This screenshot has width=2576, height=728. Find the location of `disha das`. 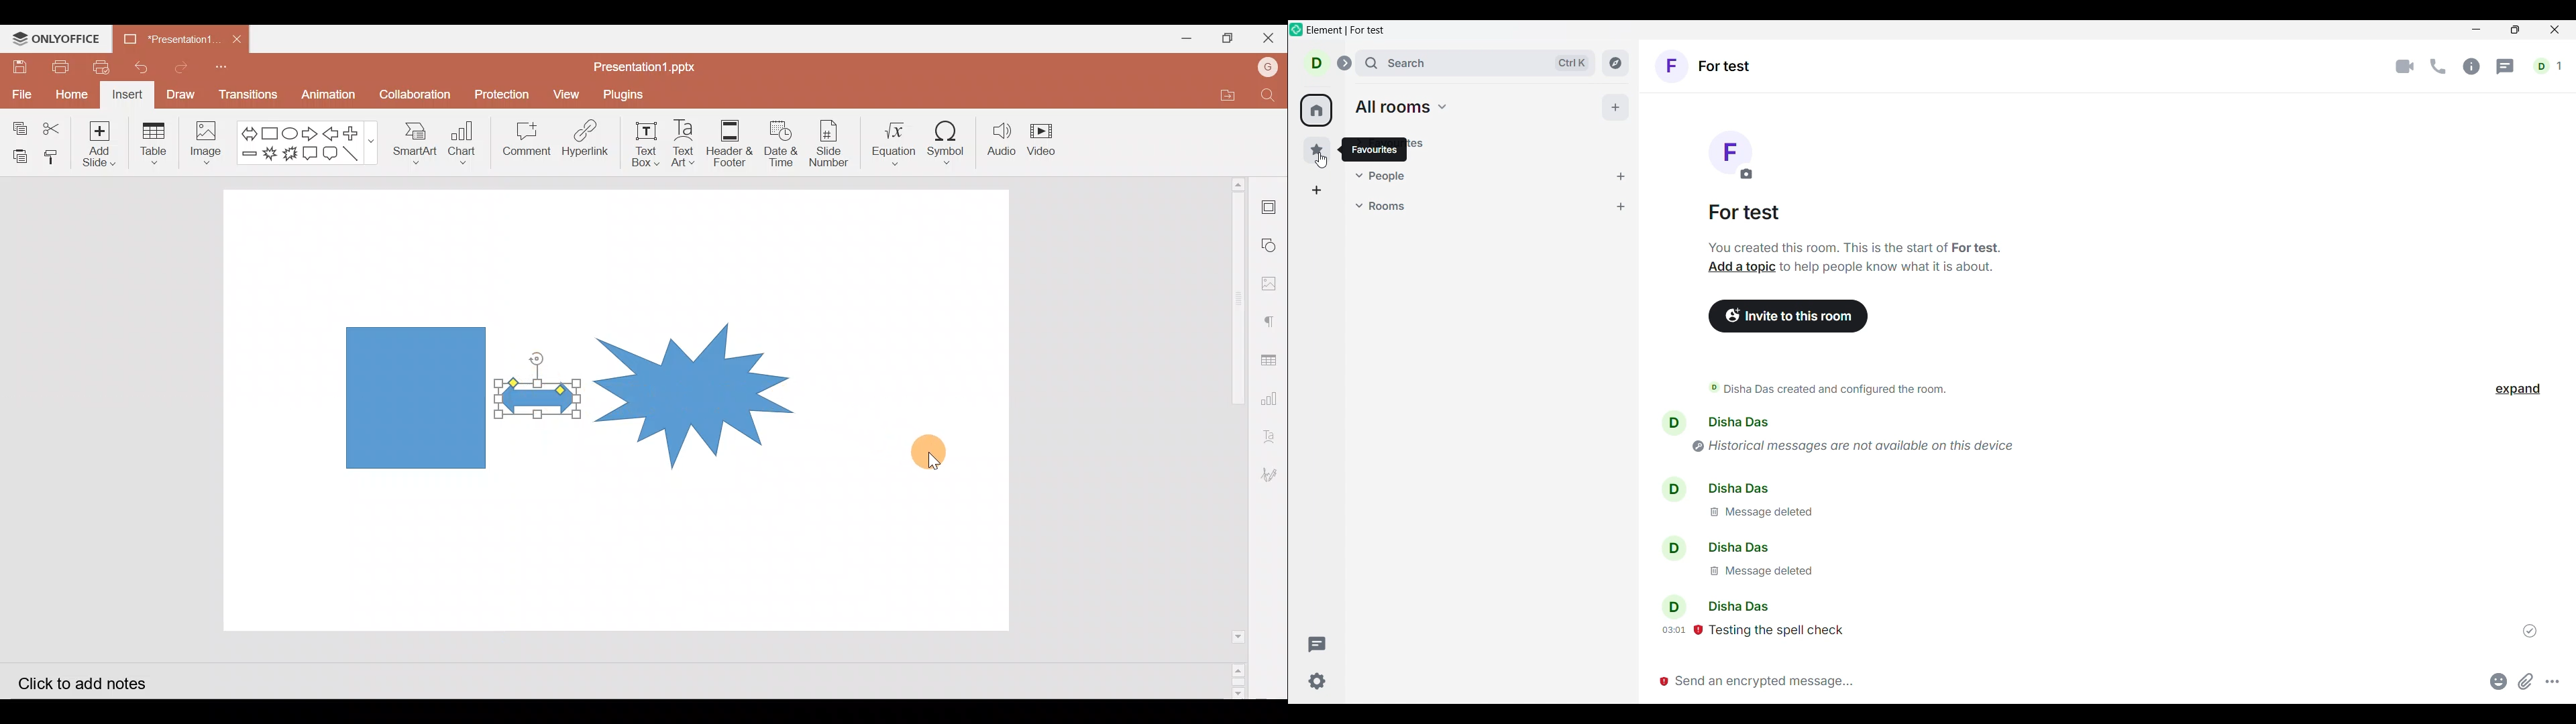

disha das is located at coordinates (1730, 423).